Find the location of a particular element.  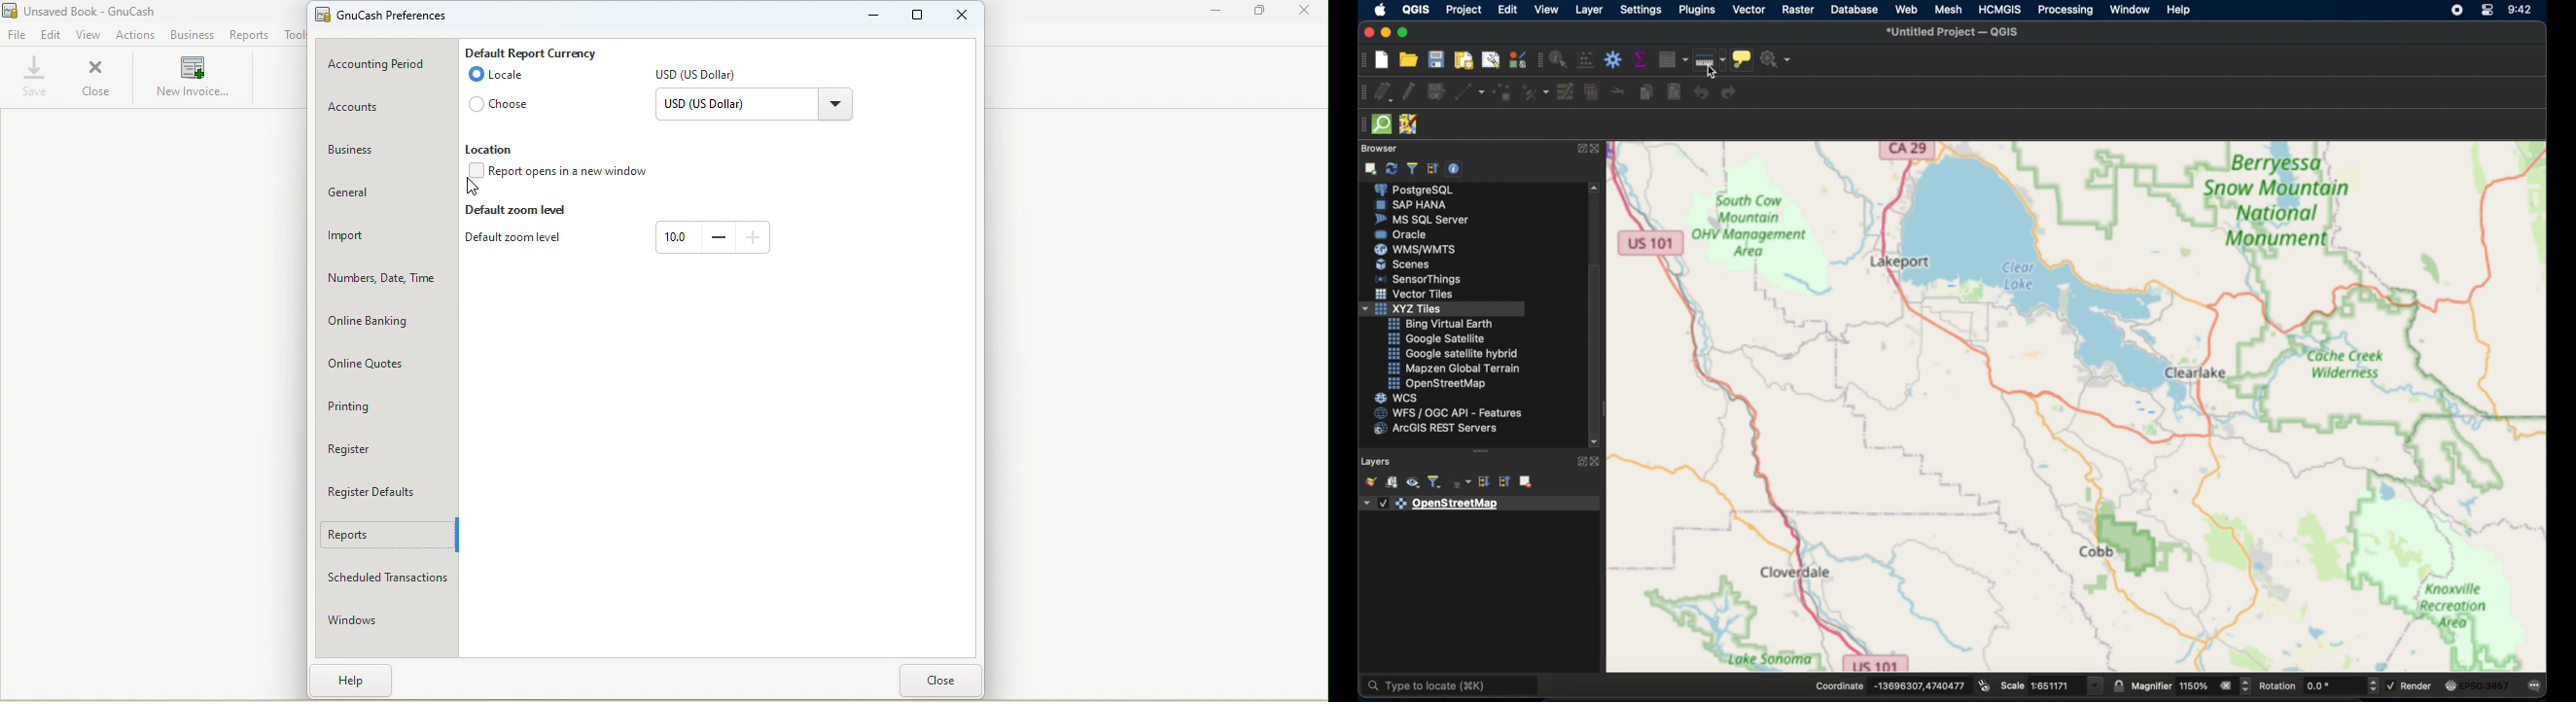

add group is located at coordinates (1392, 484).